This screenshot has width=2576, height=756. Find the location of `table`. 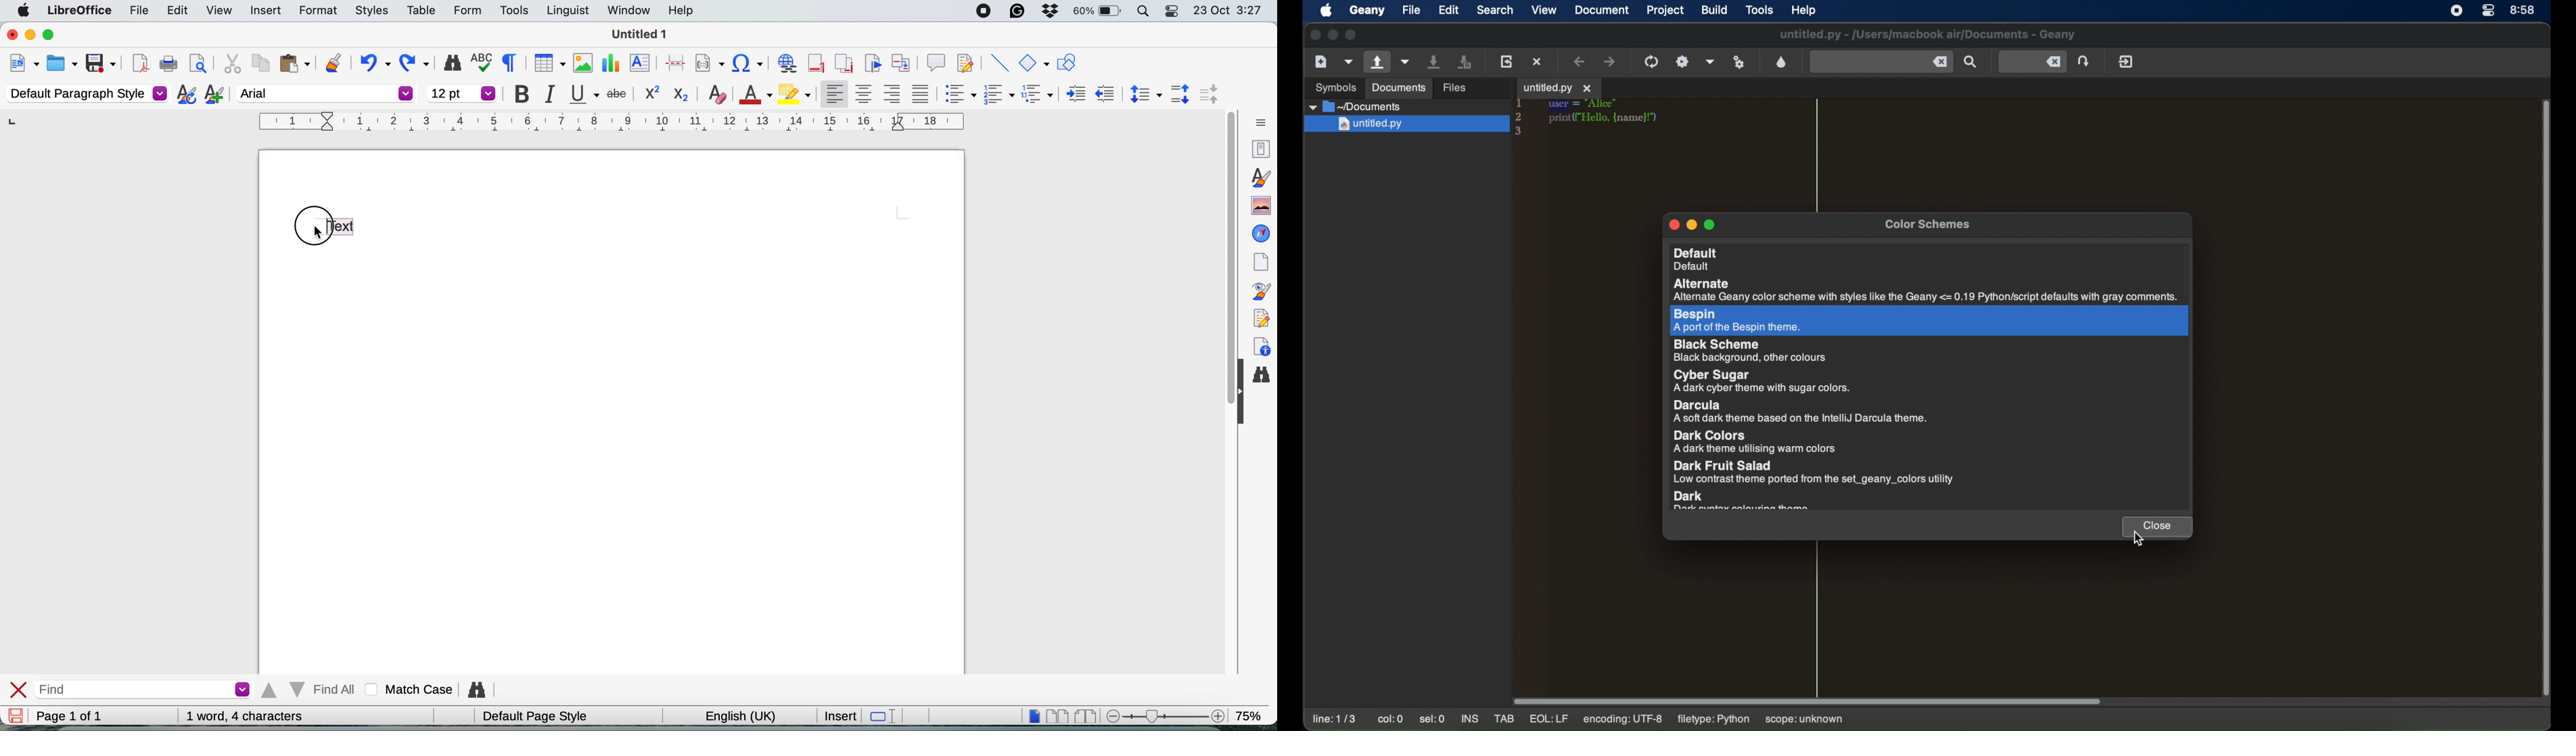

table is located at coordinates (422, 10).